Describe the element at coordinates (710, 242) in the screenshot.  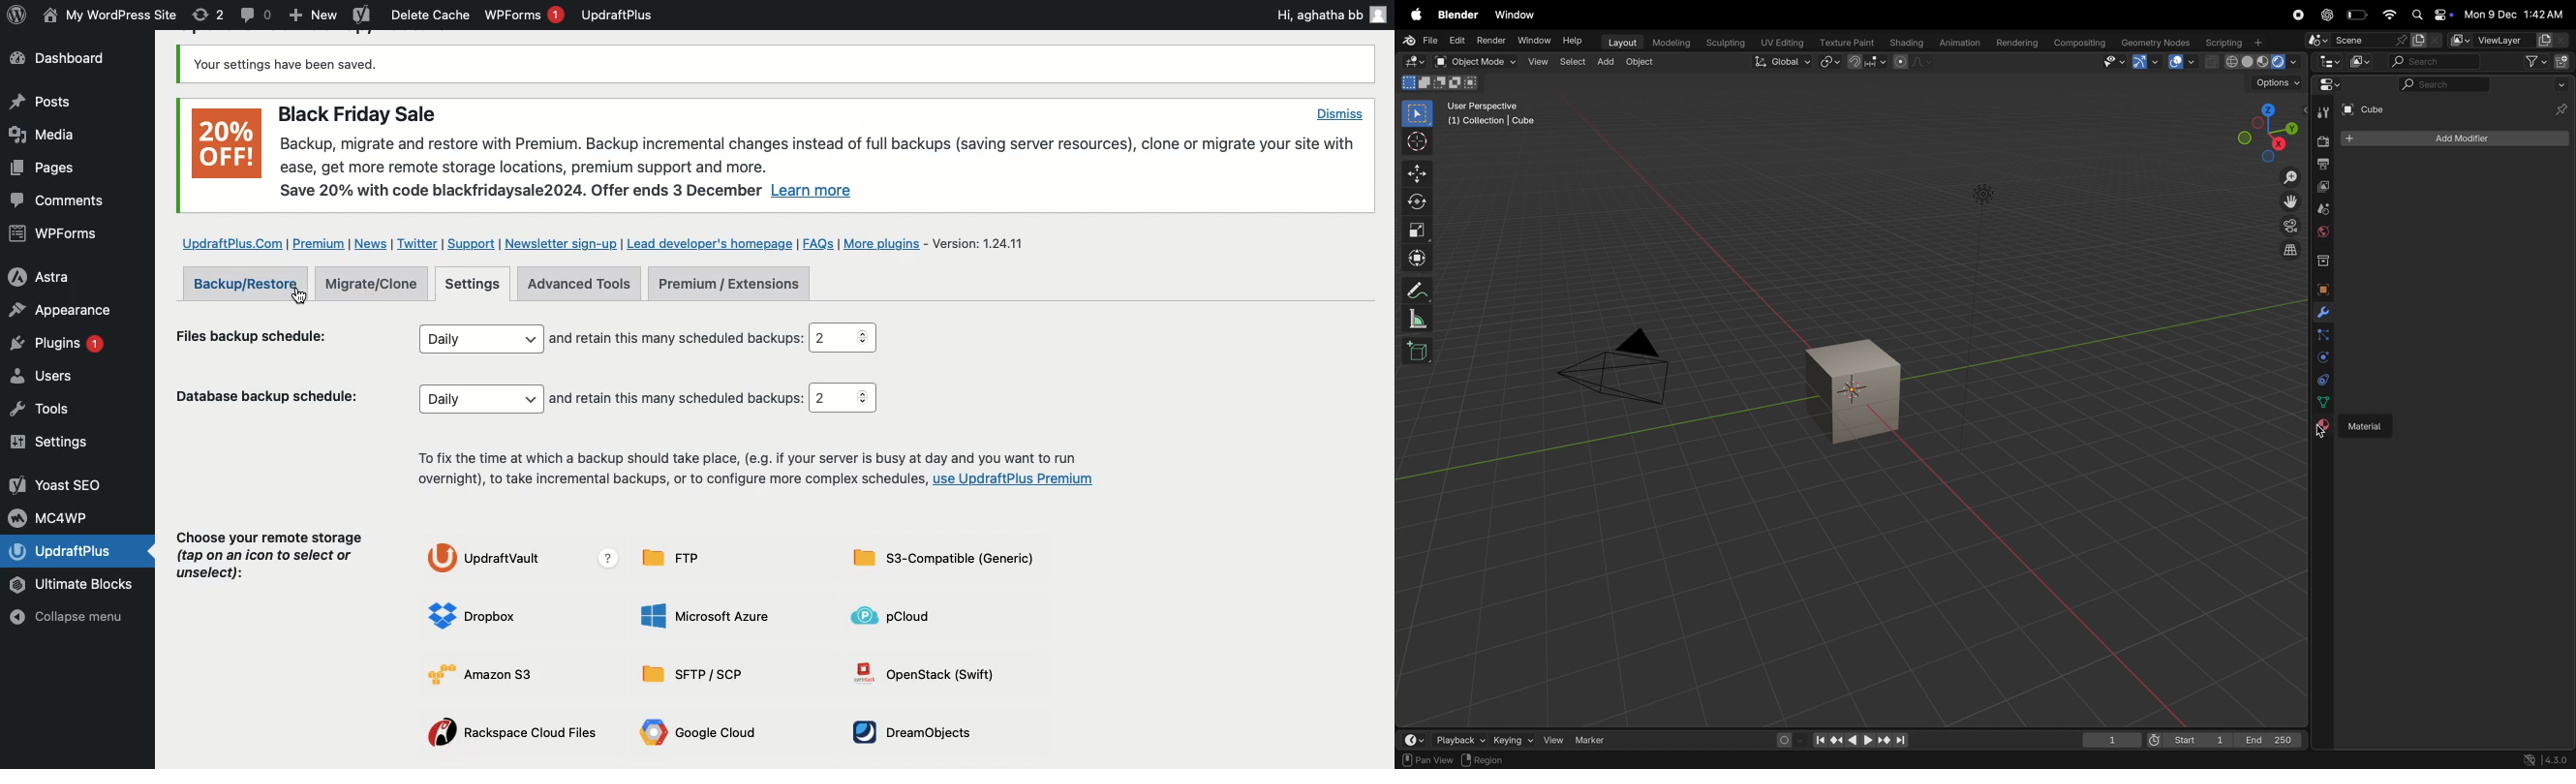
I see `Lead developer's homepage` at that location.